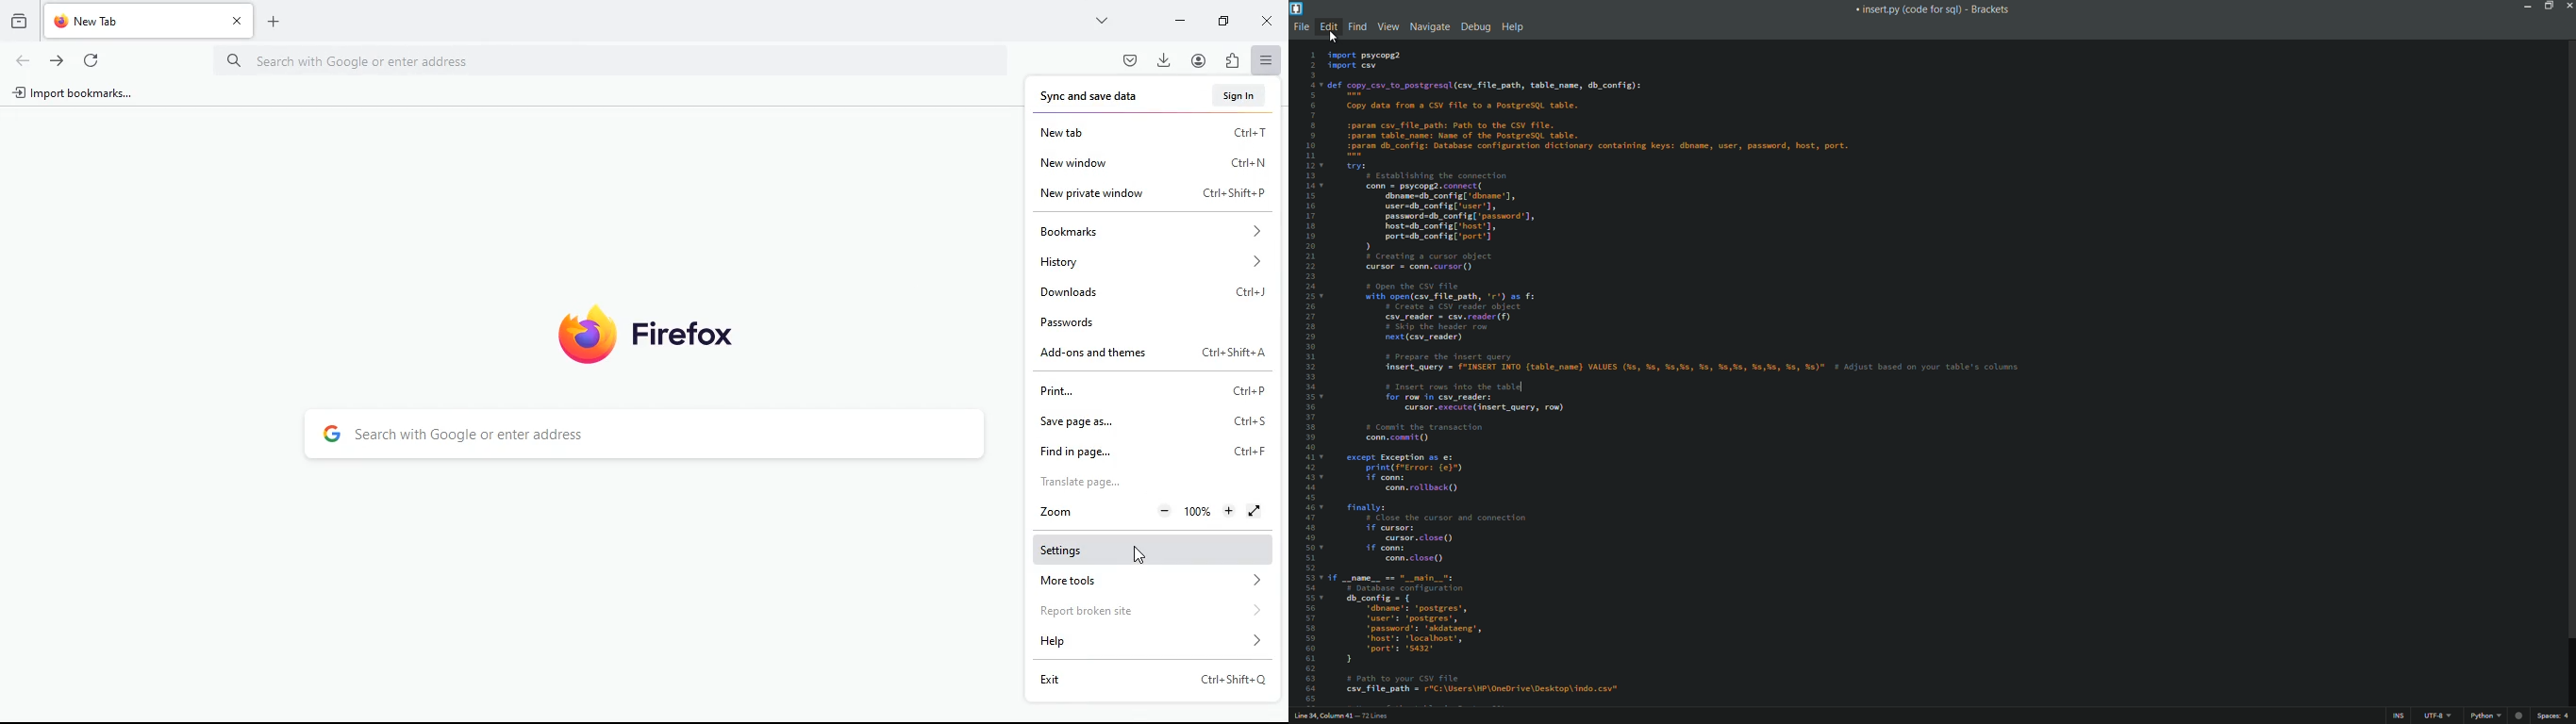 This screenshot has height=728, width=2576. What do you see at coordinates (1159, 420) in the screenshot?
I see `save page as` at bounding box center [1159, 420].